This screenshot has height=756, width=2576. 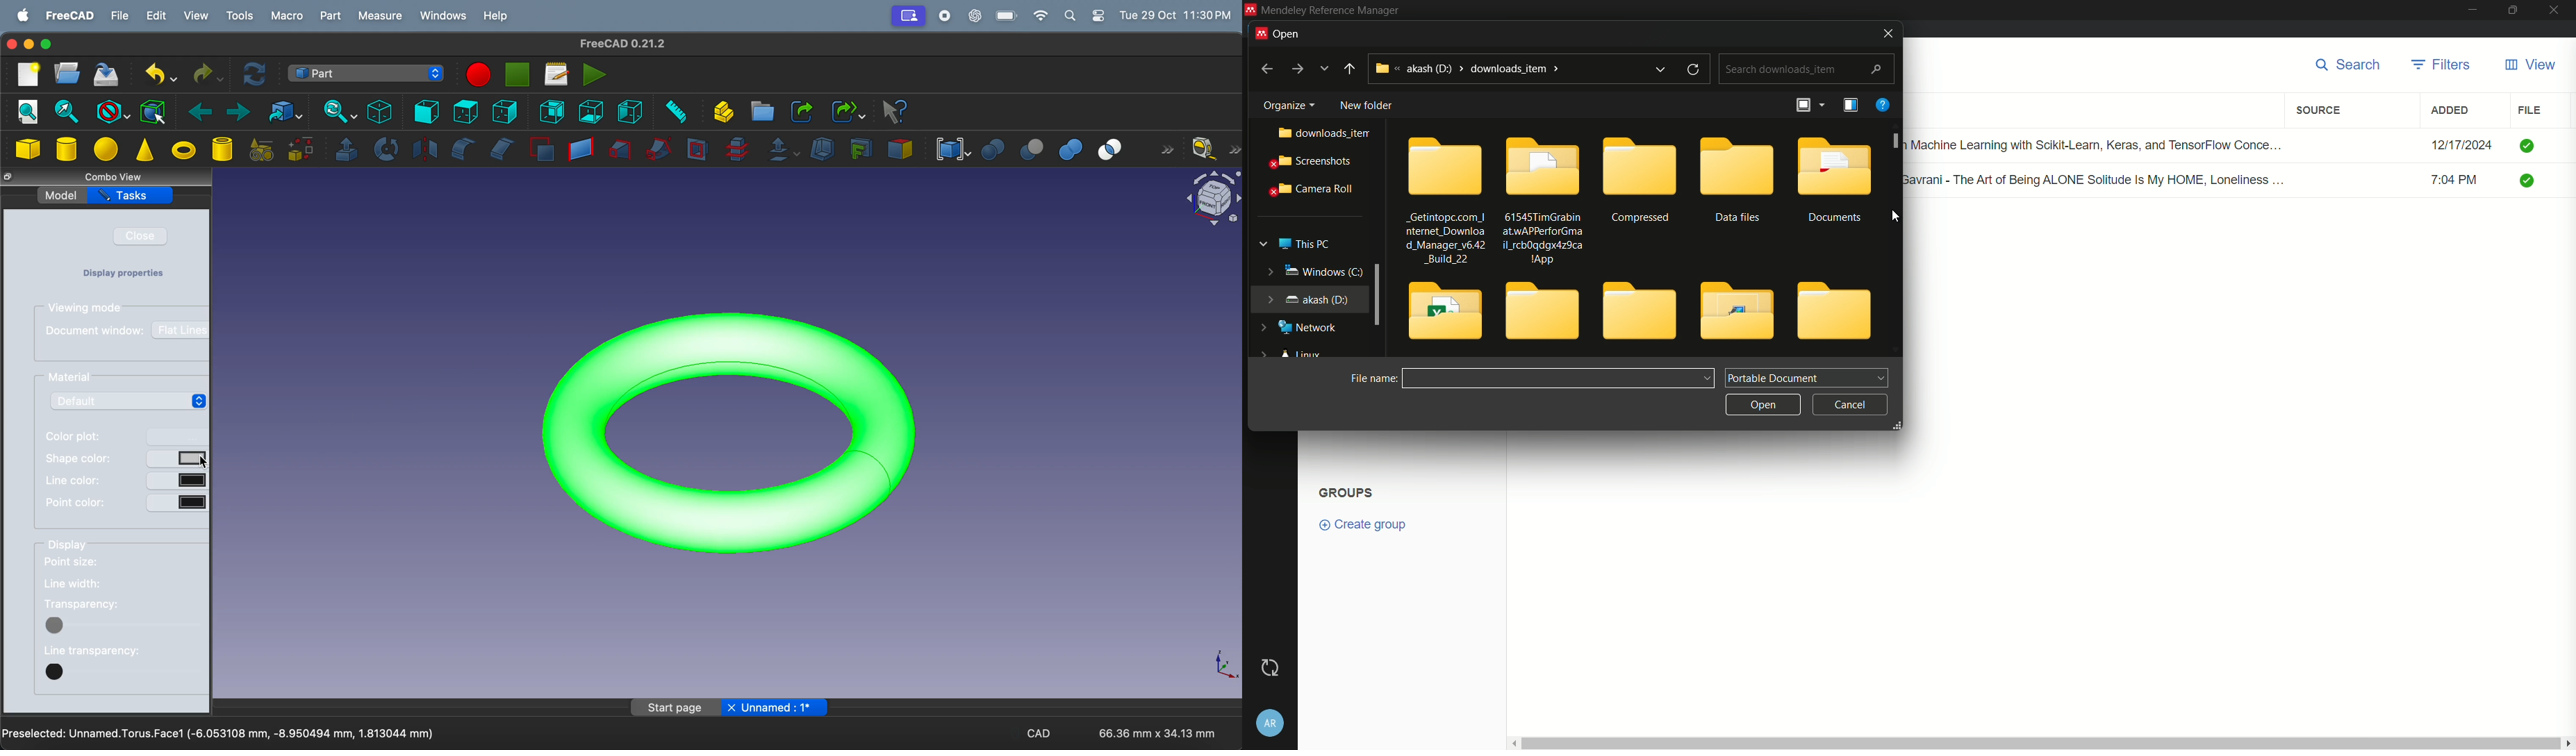 What do you see at coordinates (1028, 147) in the screenshot?
I see `cut` at bounding box center [1028, 147].